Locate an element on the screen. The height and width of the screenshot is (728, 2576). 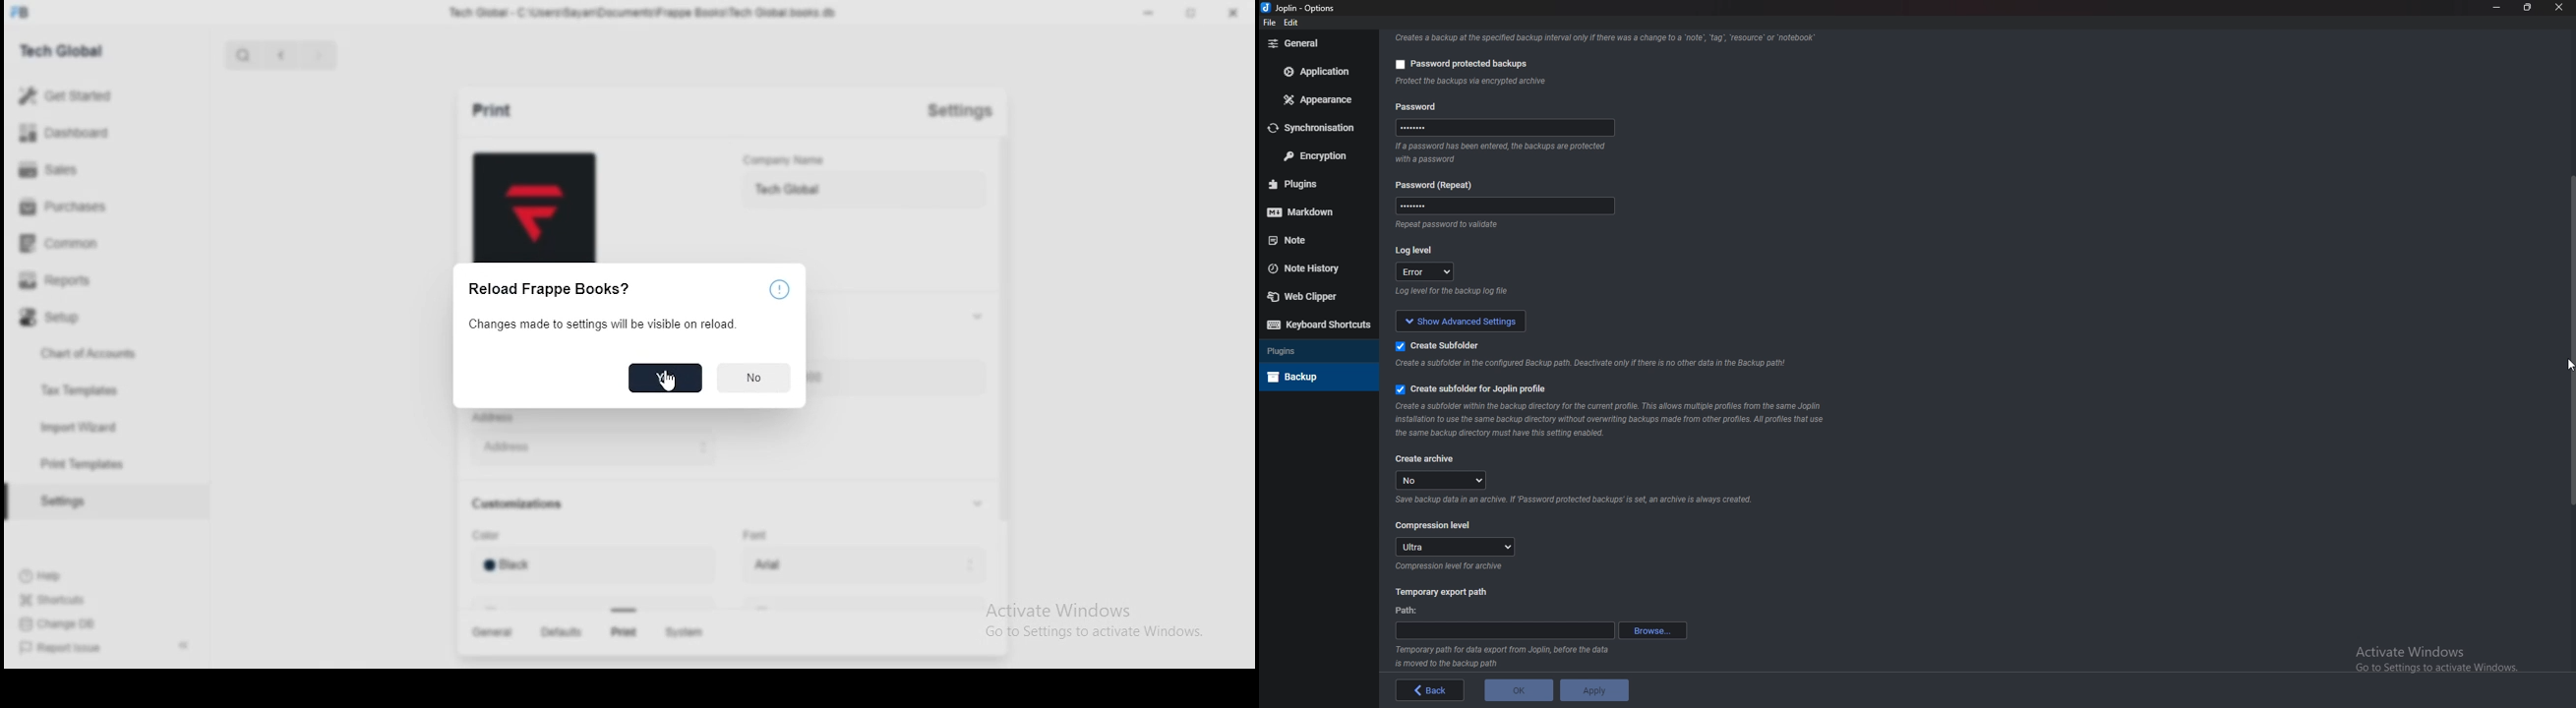
select font  is located at coordinates (858, 566).